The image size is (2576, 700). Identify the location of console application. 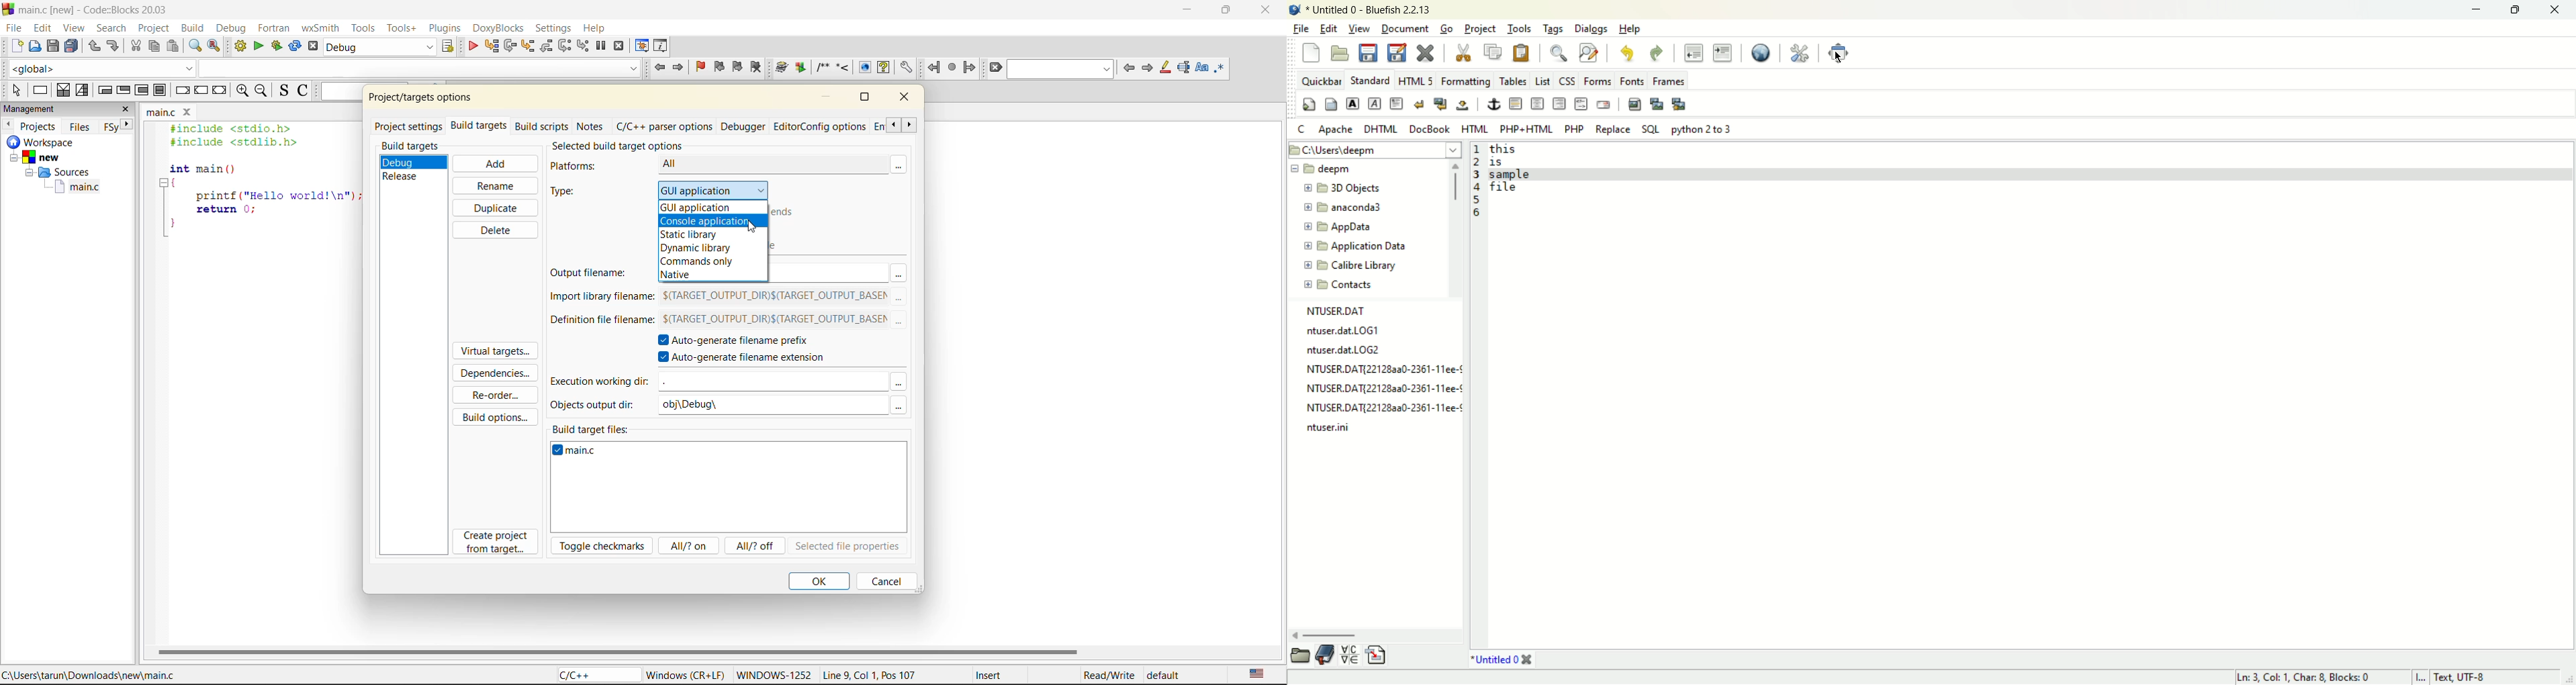
(705, 221).